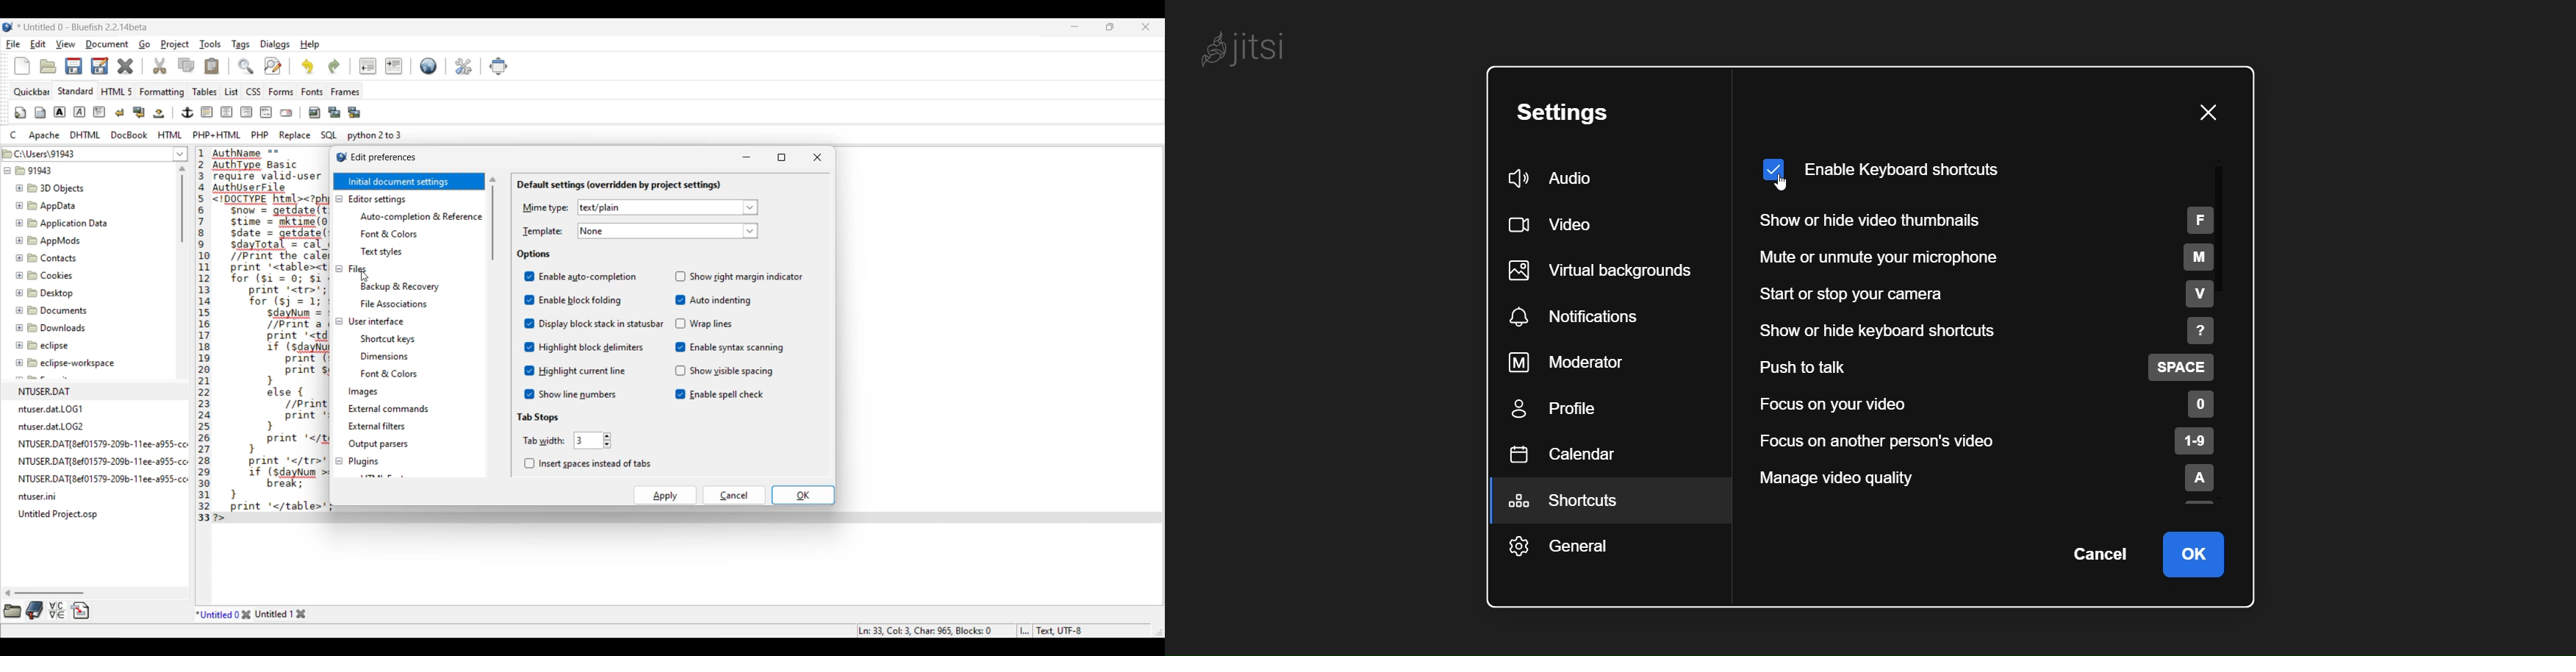 This screenshot has height=672, width=2576. Describe the element at coordinates (364, 275) in the screenshot. I see `cursor` at that location.